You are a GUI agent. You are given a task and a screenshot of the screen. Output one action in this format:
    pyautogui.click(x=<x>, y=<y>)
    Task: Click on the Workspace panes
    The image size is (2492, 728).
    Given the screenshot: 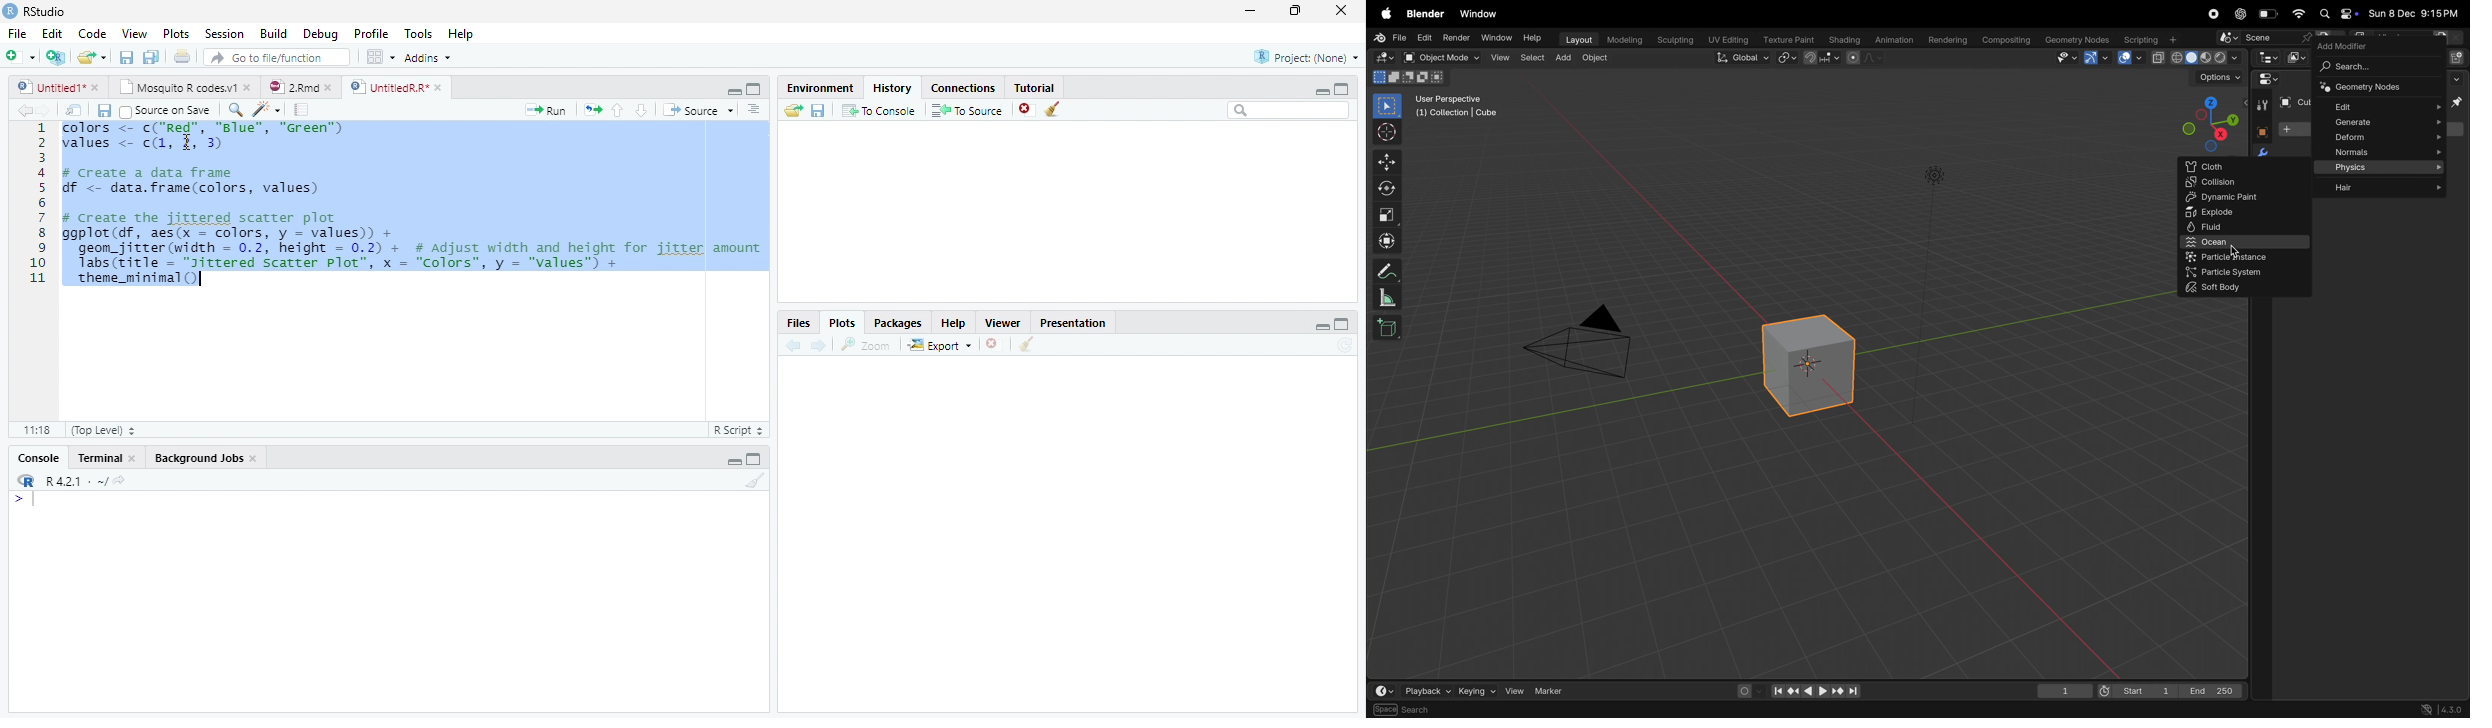 What is the action you would take?
    pyautogui.click(x=381, y=58)
    